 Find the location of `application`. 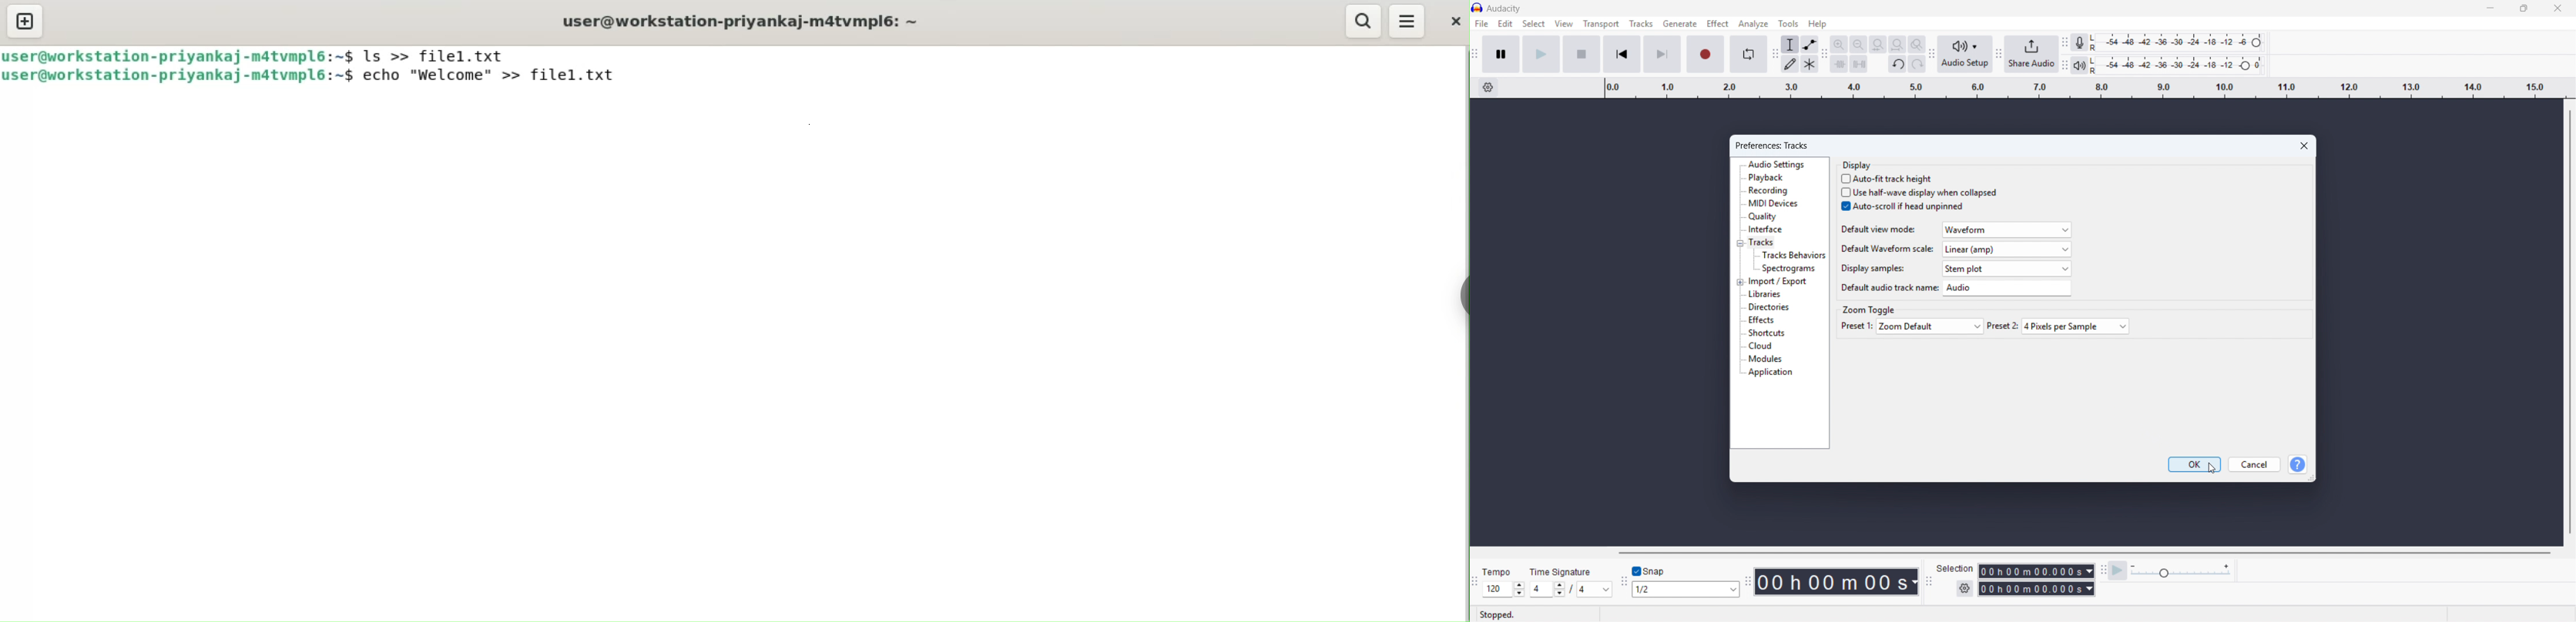

application is located at coordinates (1772, 373).